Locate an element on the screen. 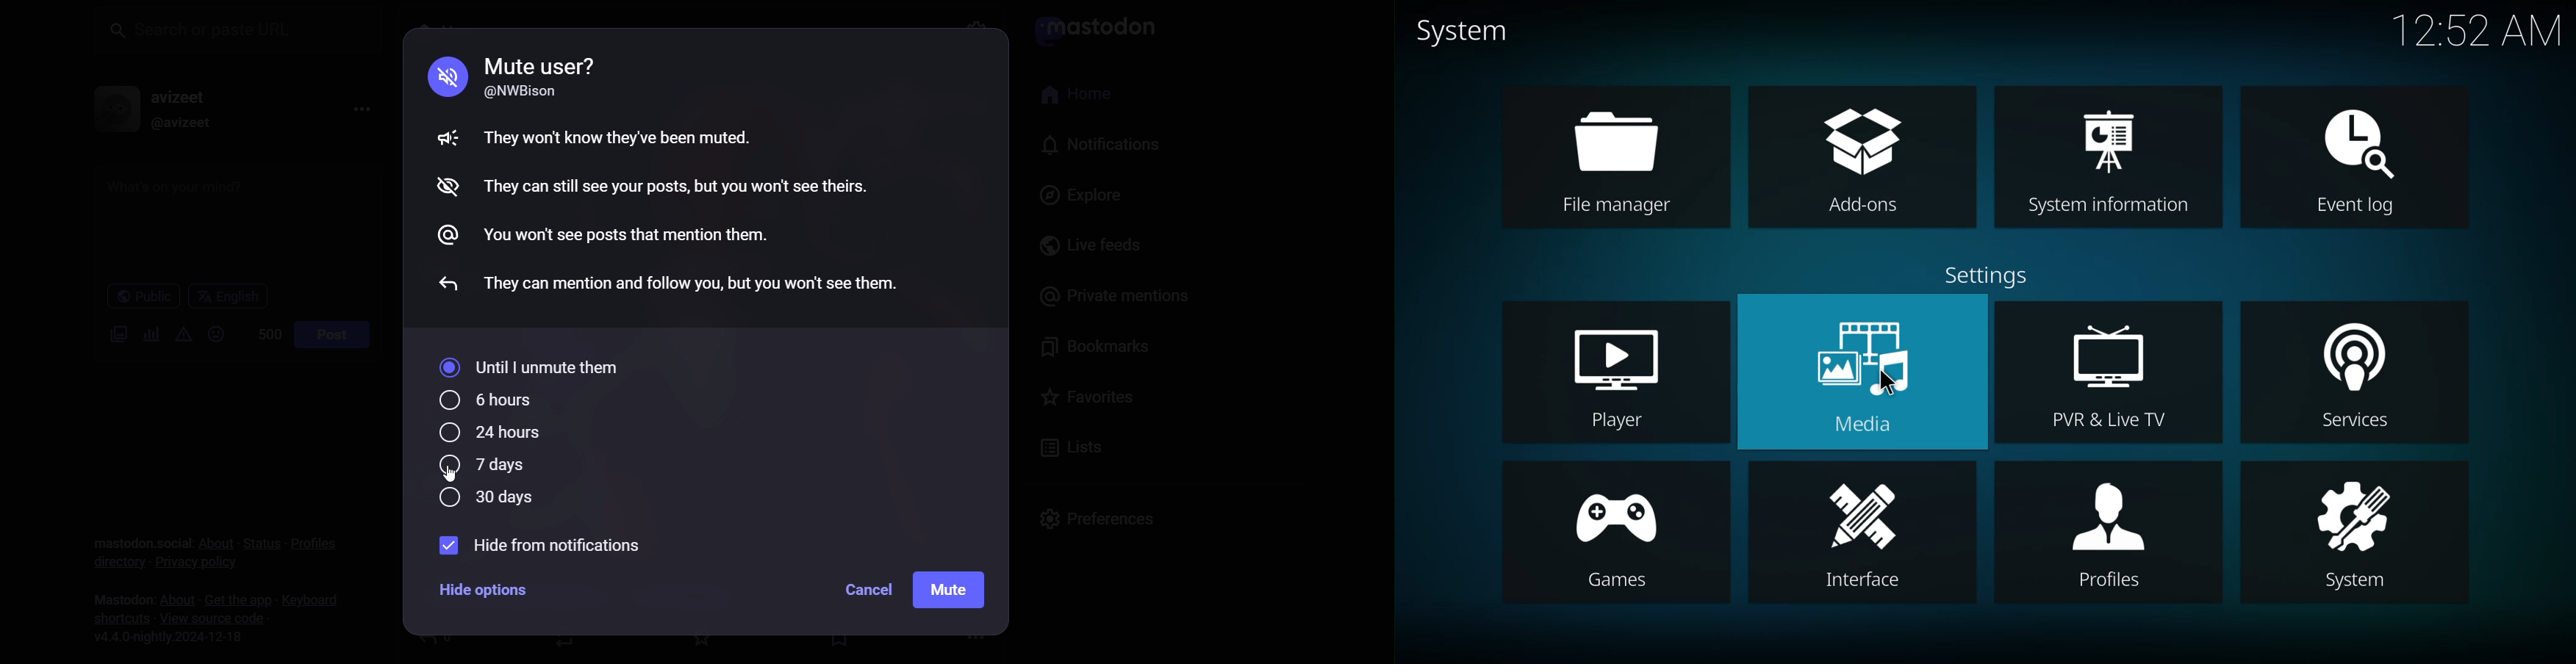  games is located at coordinates (1615, 514).